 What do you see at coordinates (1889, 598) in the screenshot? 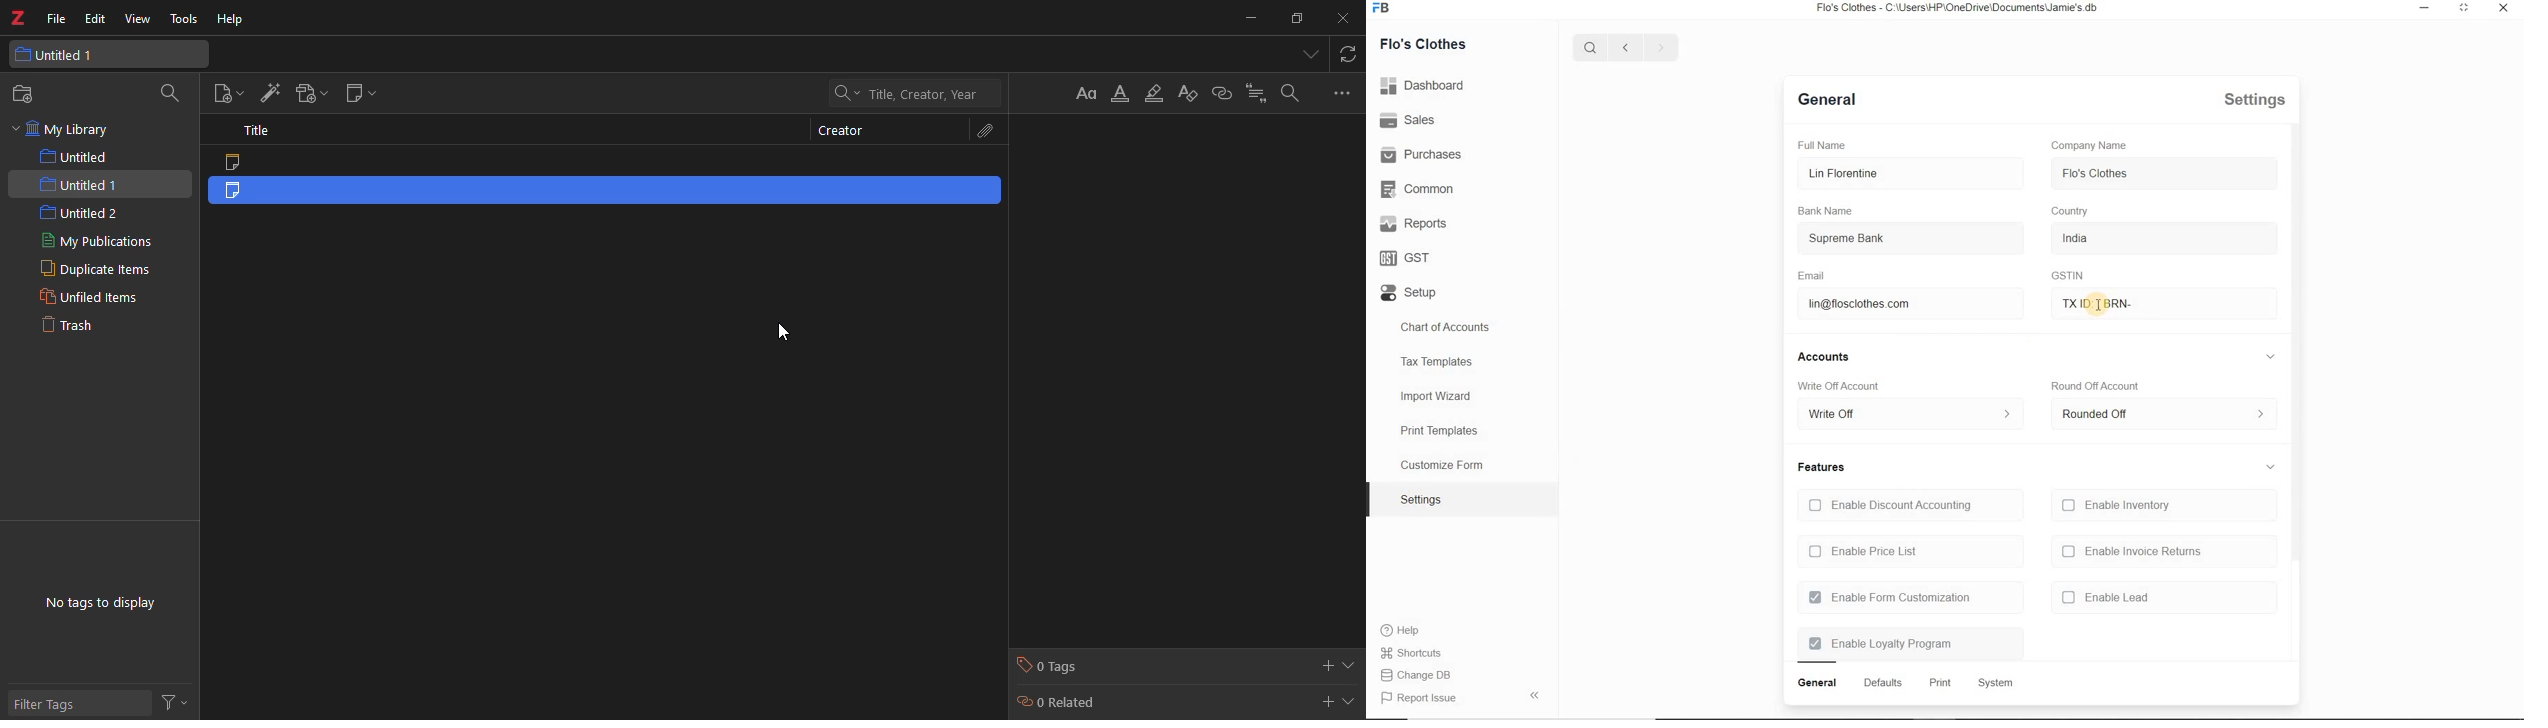
I see `Enable Form Customization` at bounding box center [1889, 598].